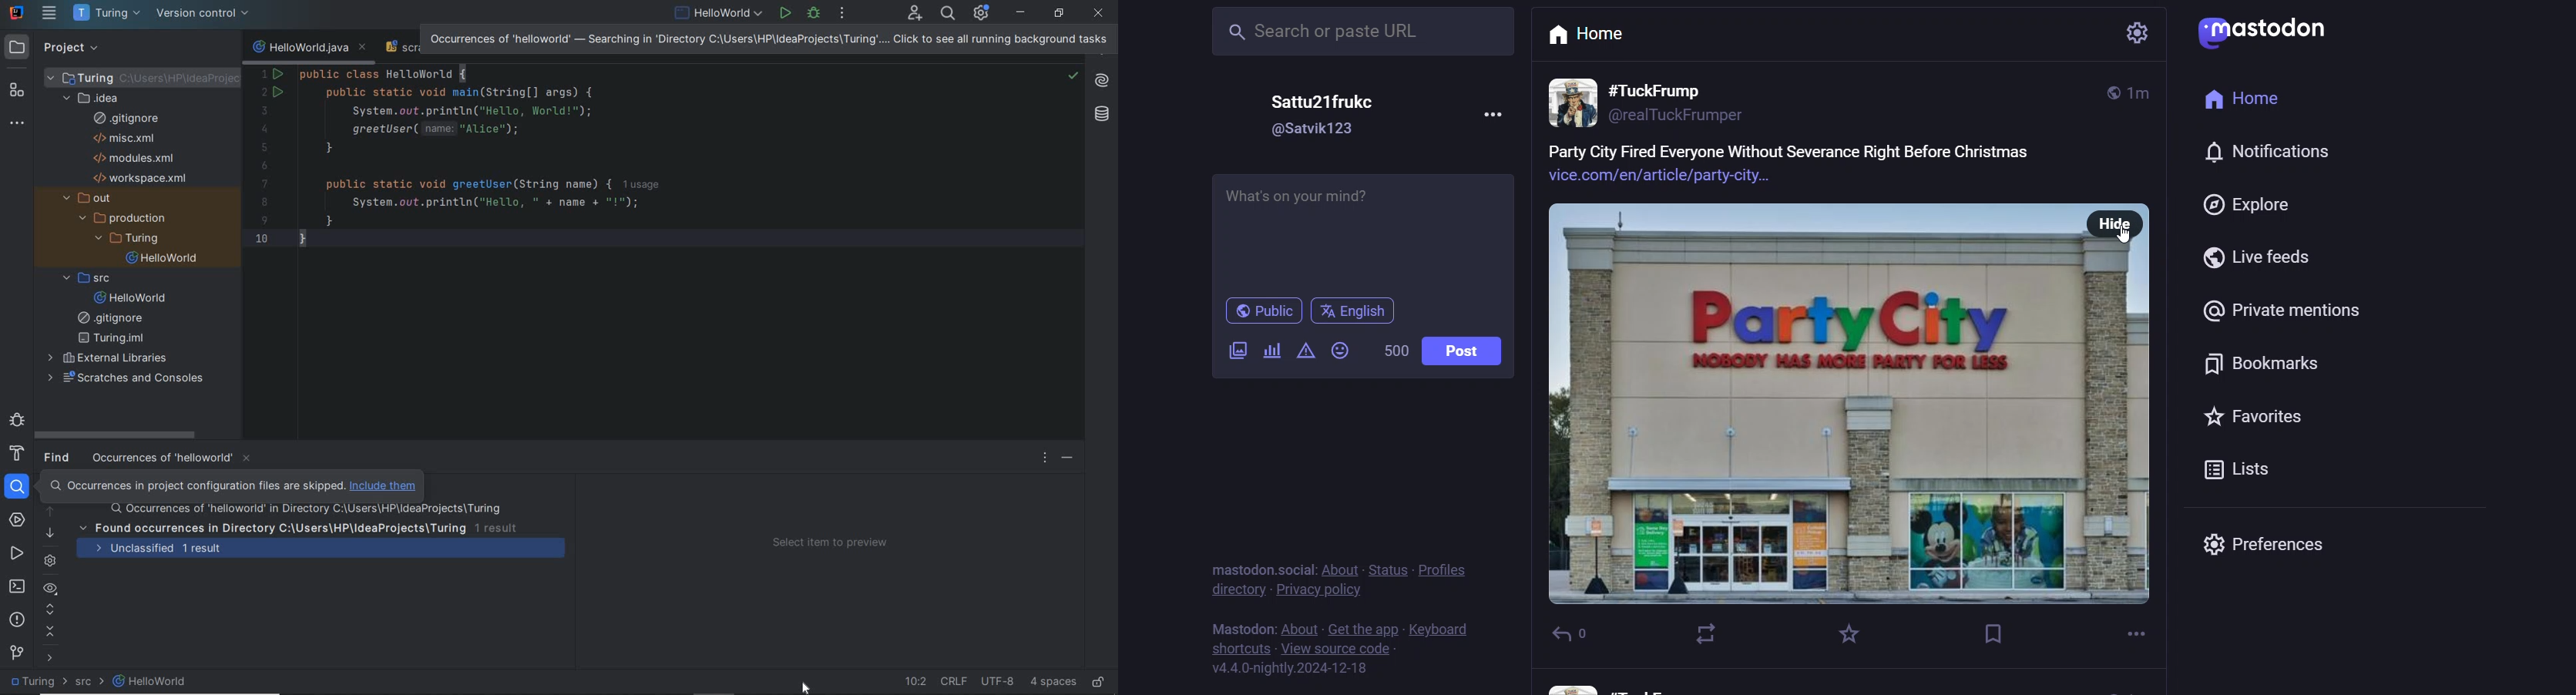 Image resolution: width=2576 pixels, height=700 pixels. Describe the element at coordinates (1322, 99) in the screenshot. I see `Username` at that location.